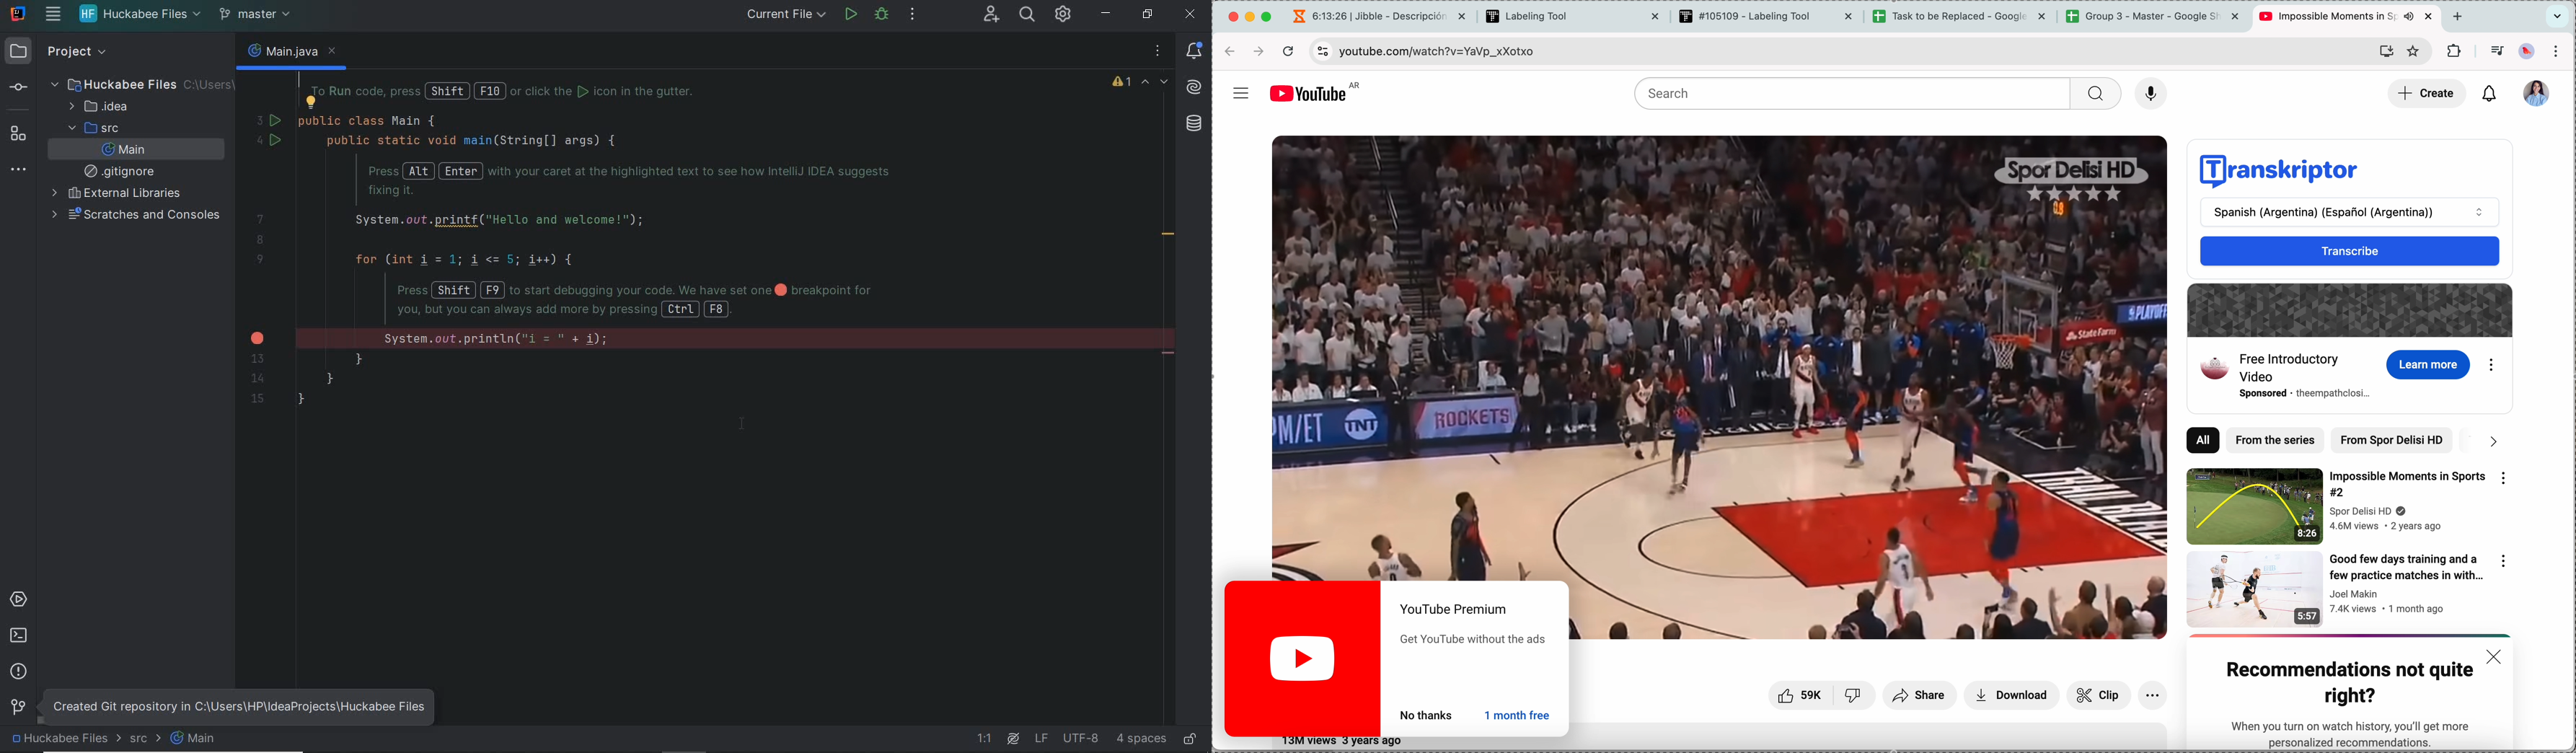 This screenshot has height=756, width=2576. I want to click on more options, so click(2507, 559).